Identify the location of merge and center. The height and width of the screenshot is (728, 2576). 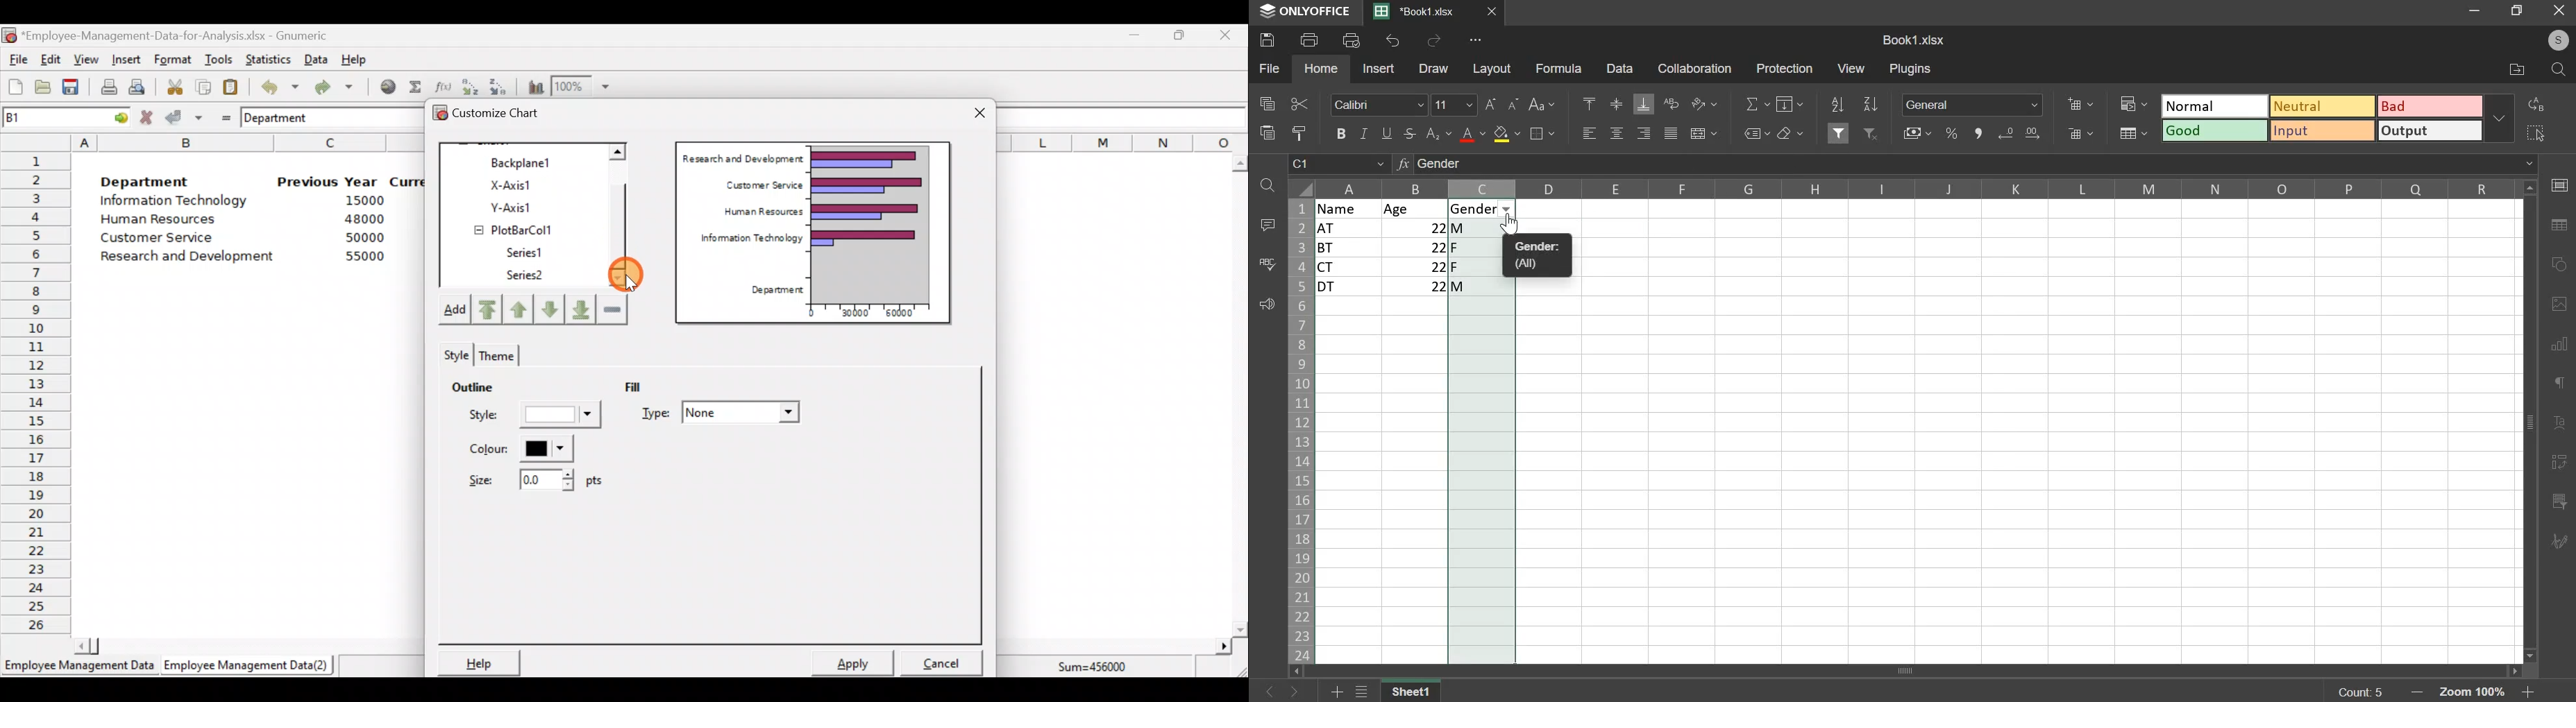
(1704, 135).